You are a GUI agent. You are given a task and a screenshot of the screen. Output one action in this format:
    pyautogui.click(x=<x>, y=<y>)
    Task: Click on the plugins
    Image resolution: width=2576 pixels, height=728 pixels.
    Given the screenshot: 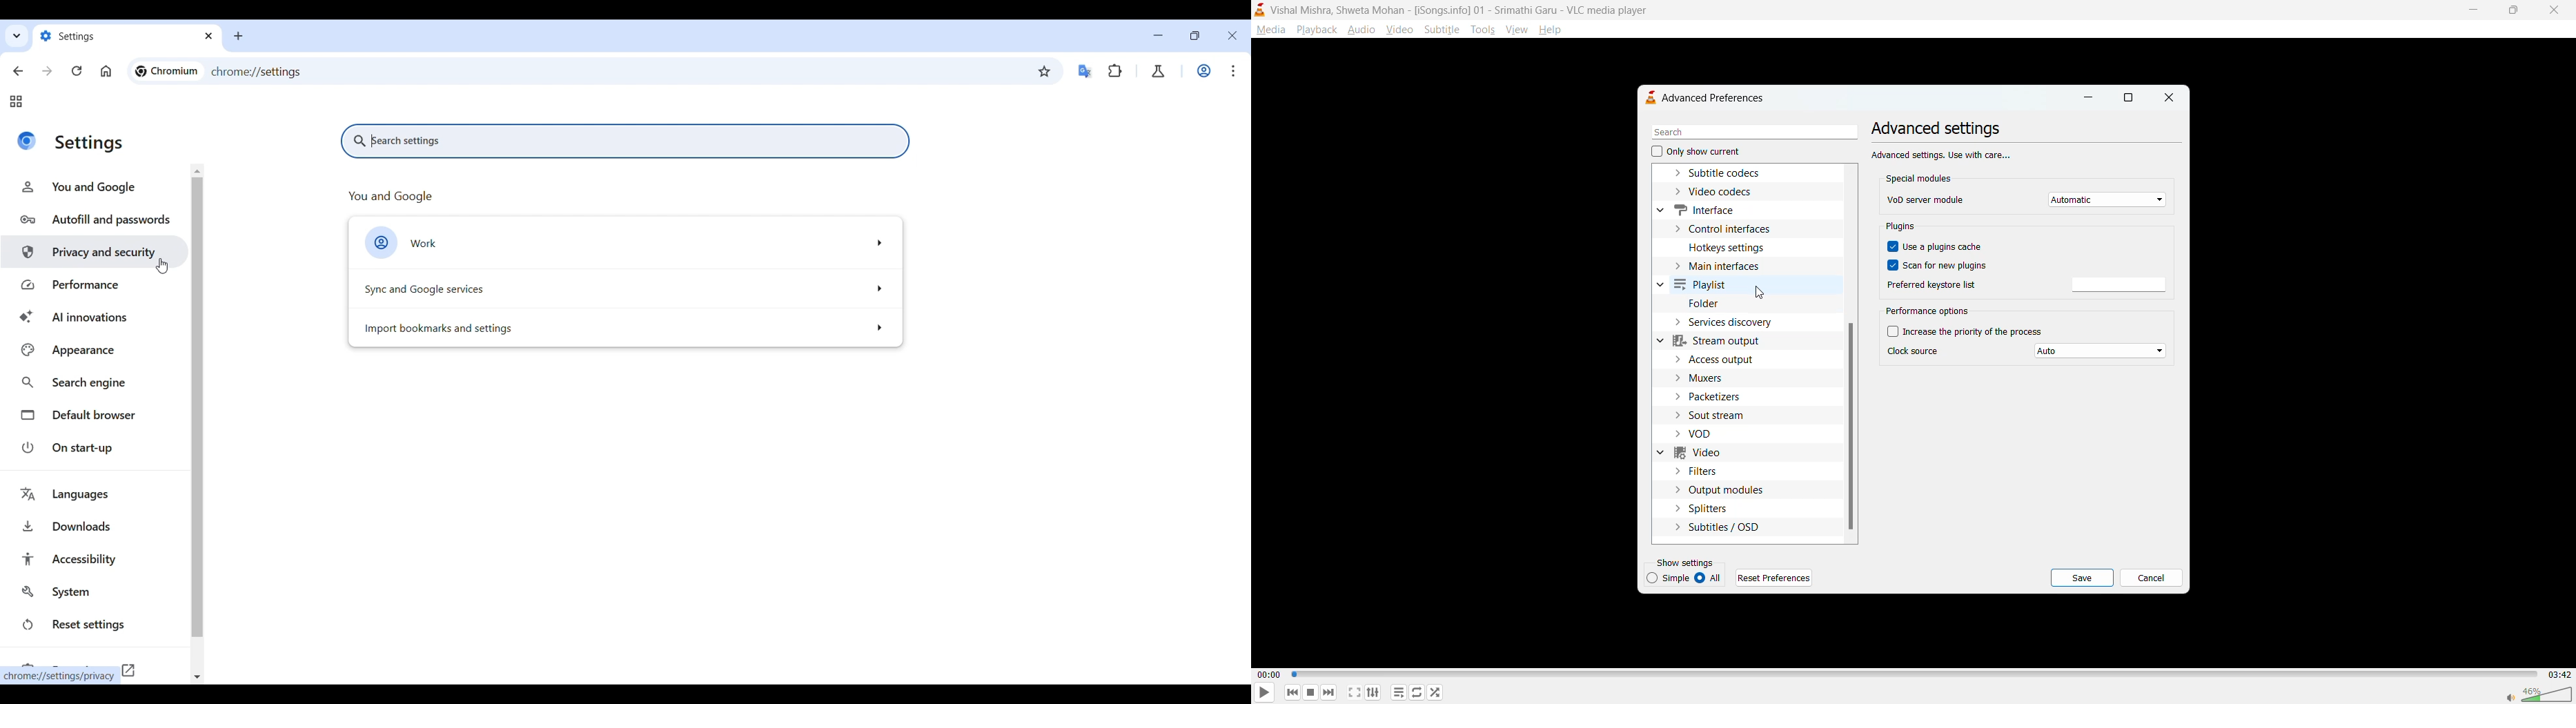 What is the action you would take?
    pyautogui.click(x=1905, y=228)
    